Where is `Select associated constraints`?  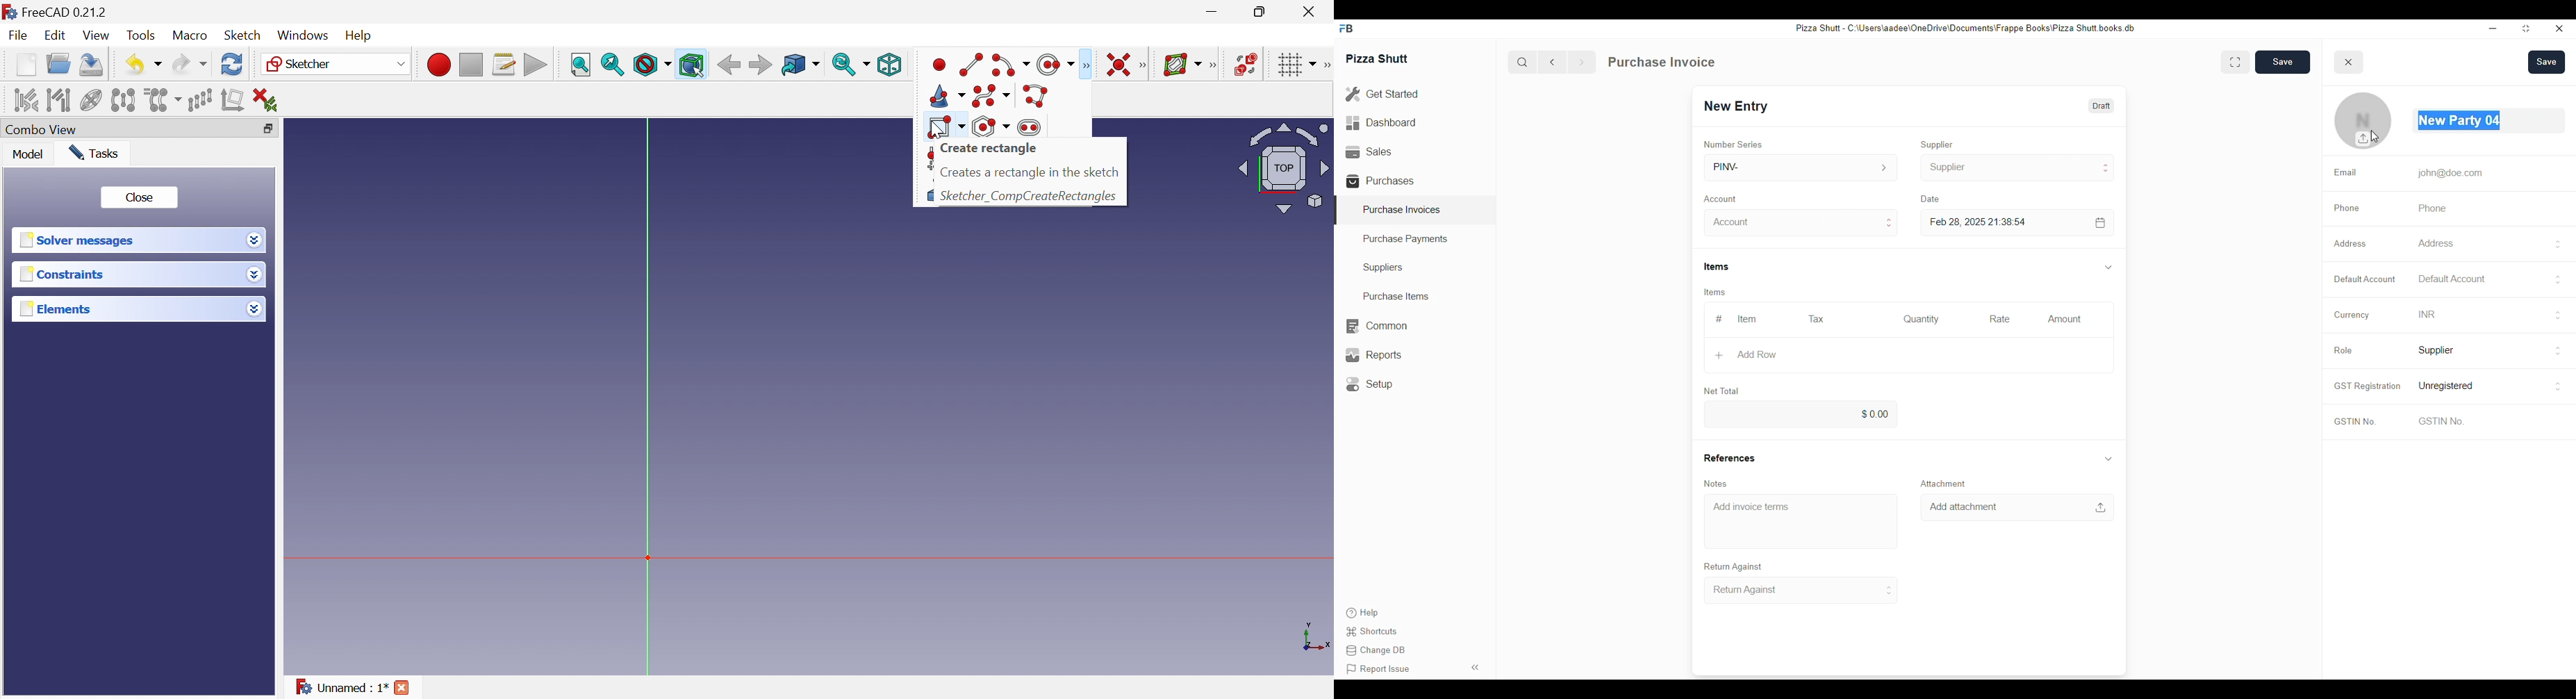 Select associated constraints is located at coordinates (26, 99).